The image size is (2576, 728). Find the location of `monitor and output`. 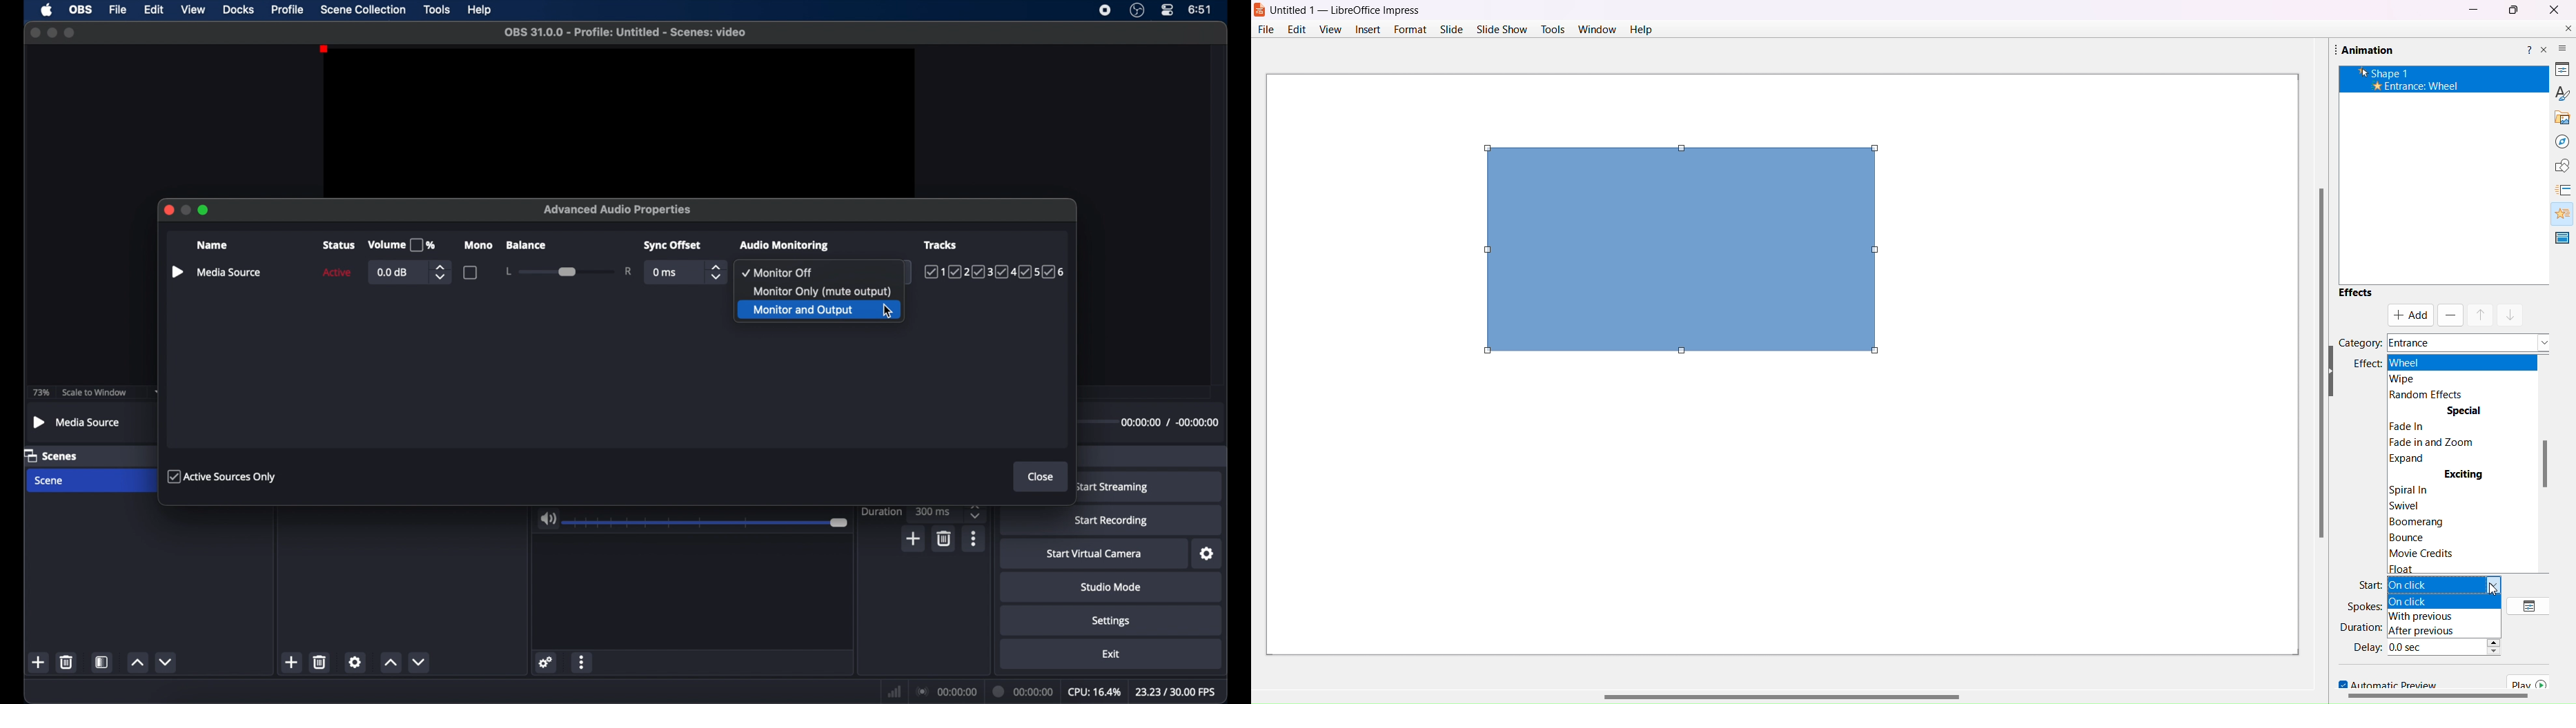

monitor and output is located at coordinates (803, 310).